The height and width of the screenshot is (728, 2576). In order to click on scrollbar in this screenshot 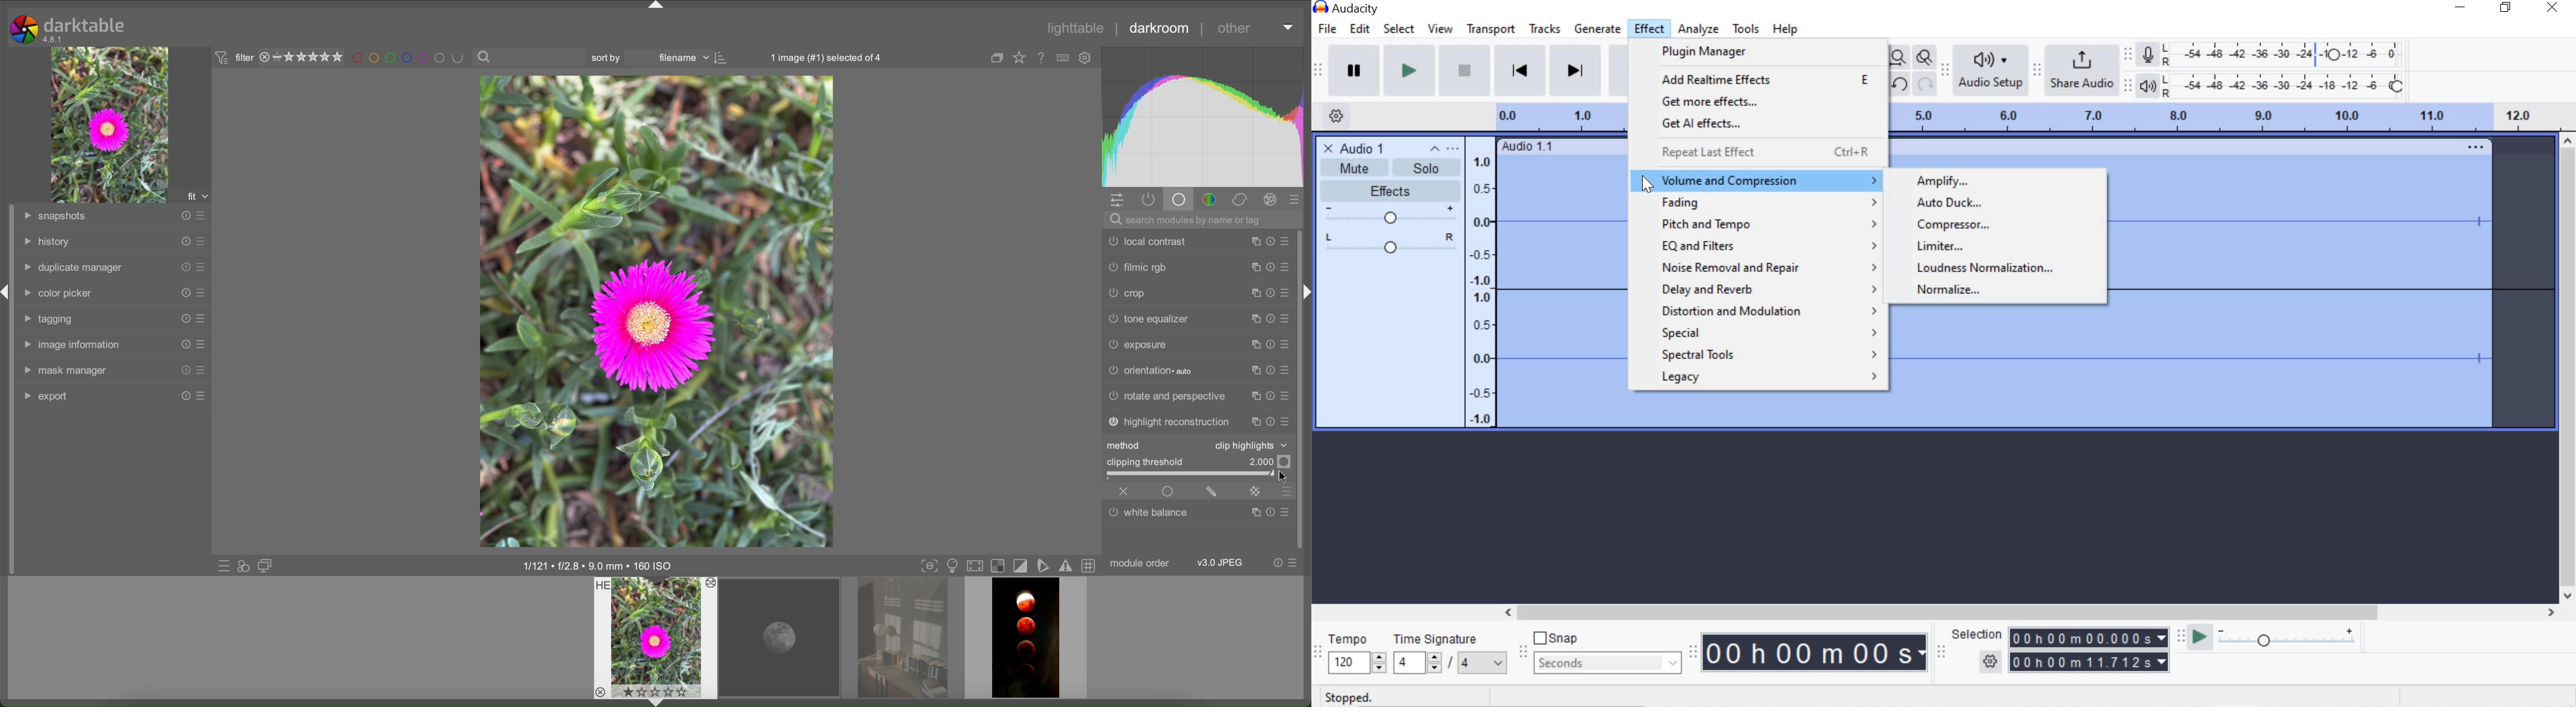, I will do `click(2568, 368)`.